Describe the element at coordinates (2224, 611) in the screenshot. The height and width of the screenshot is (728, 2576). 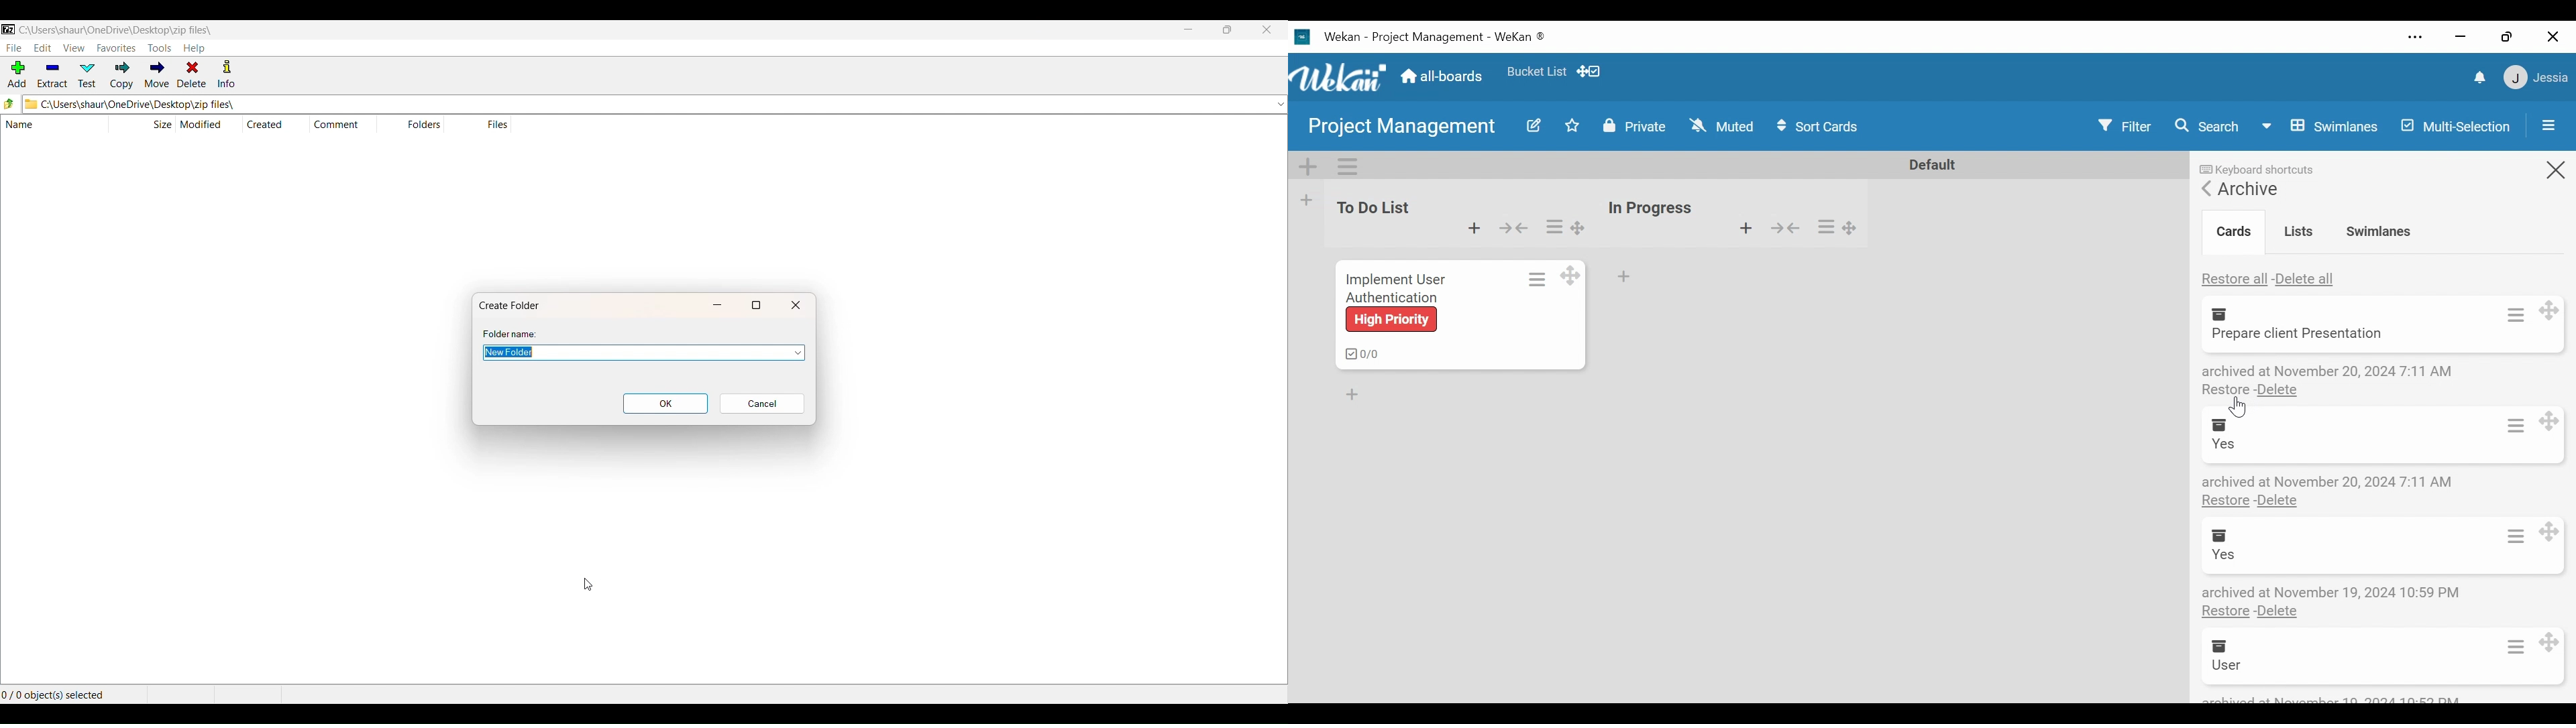
I see `Restore` at that location.